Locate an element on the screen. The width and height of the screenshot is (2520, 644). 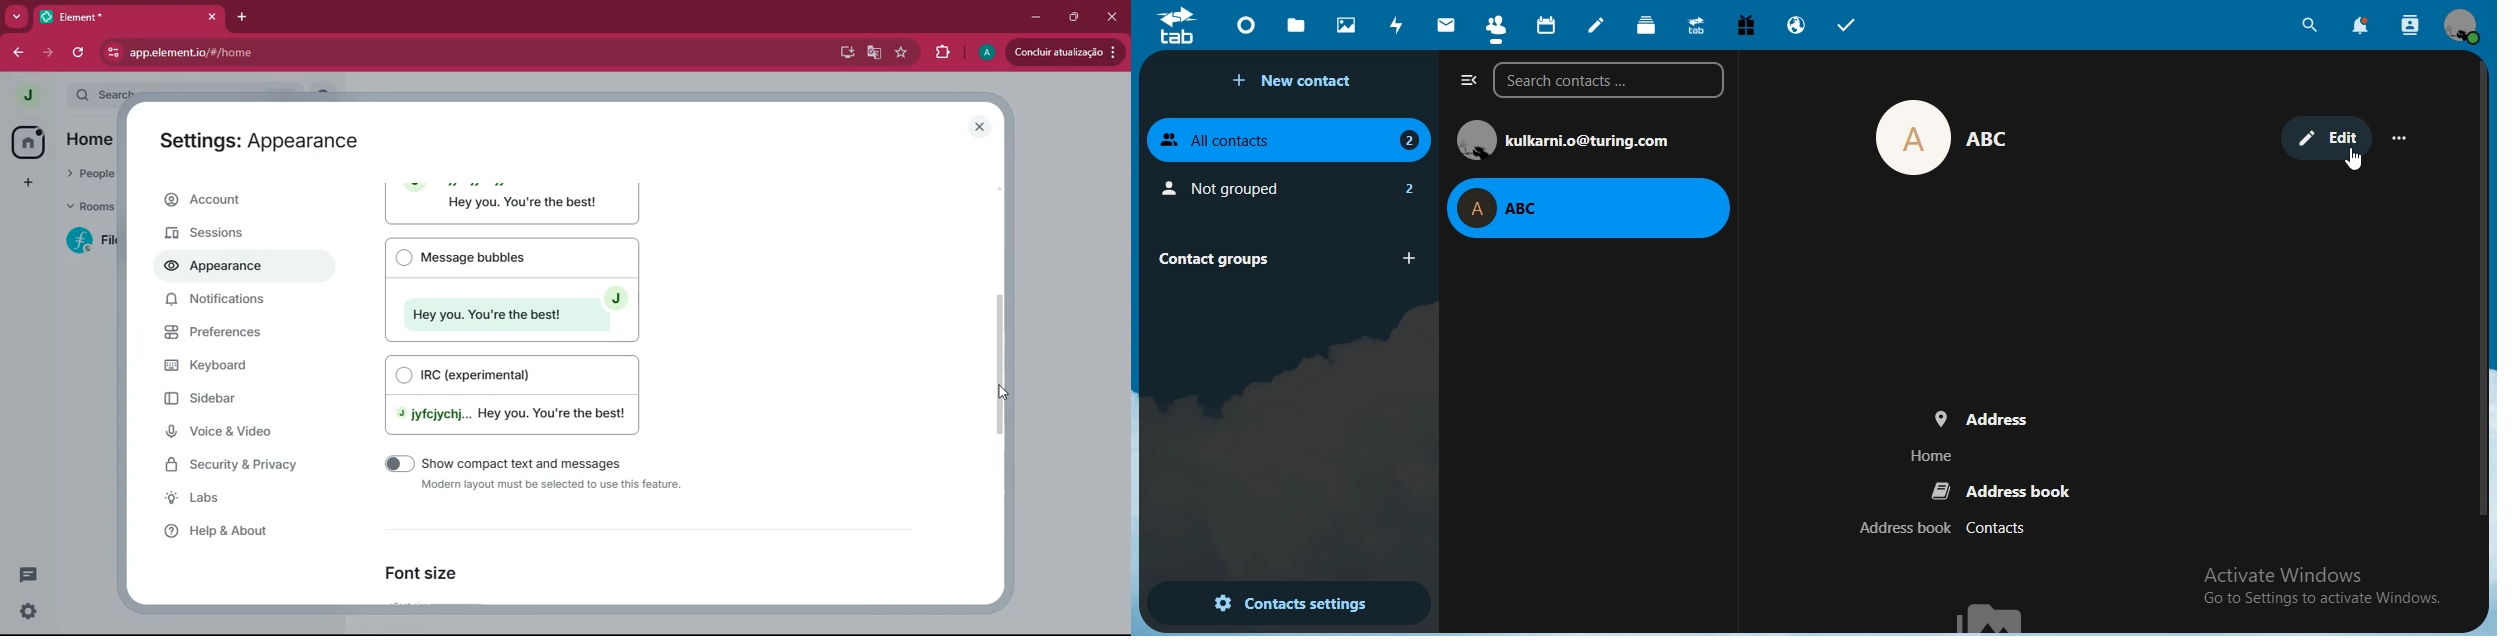
search contacts is located at coordinates (1608, 81).